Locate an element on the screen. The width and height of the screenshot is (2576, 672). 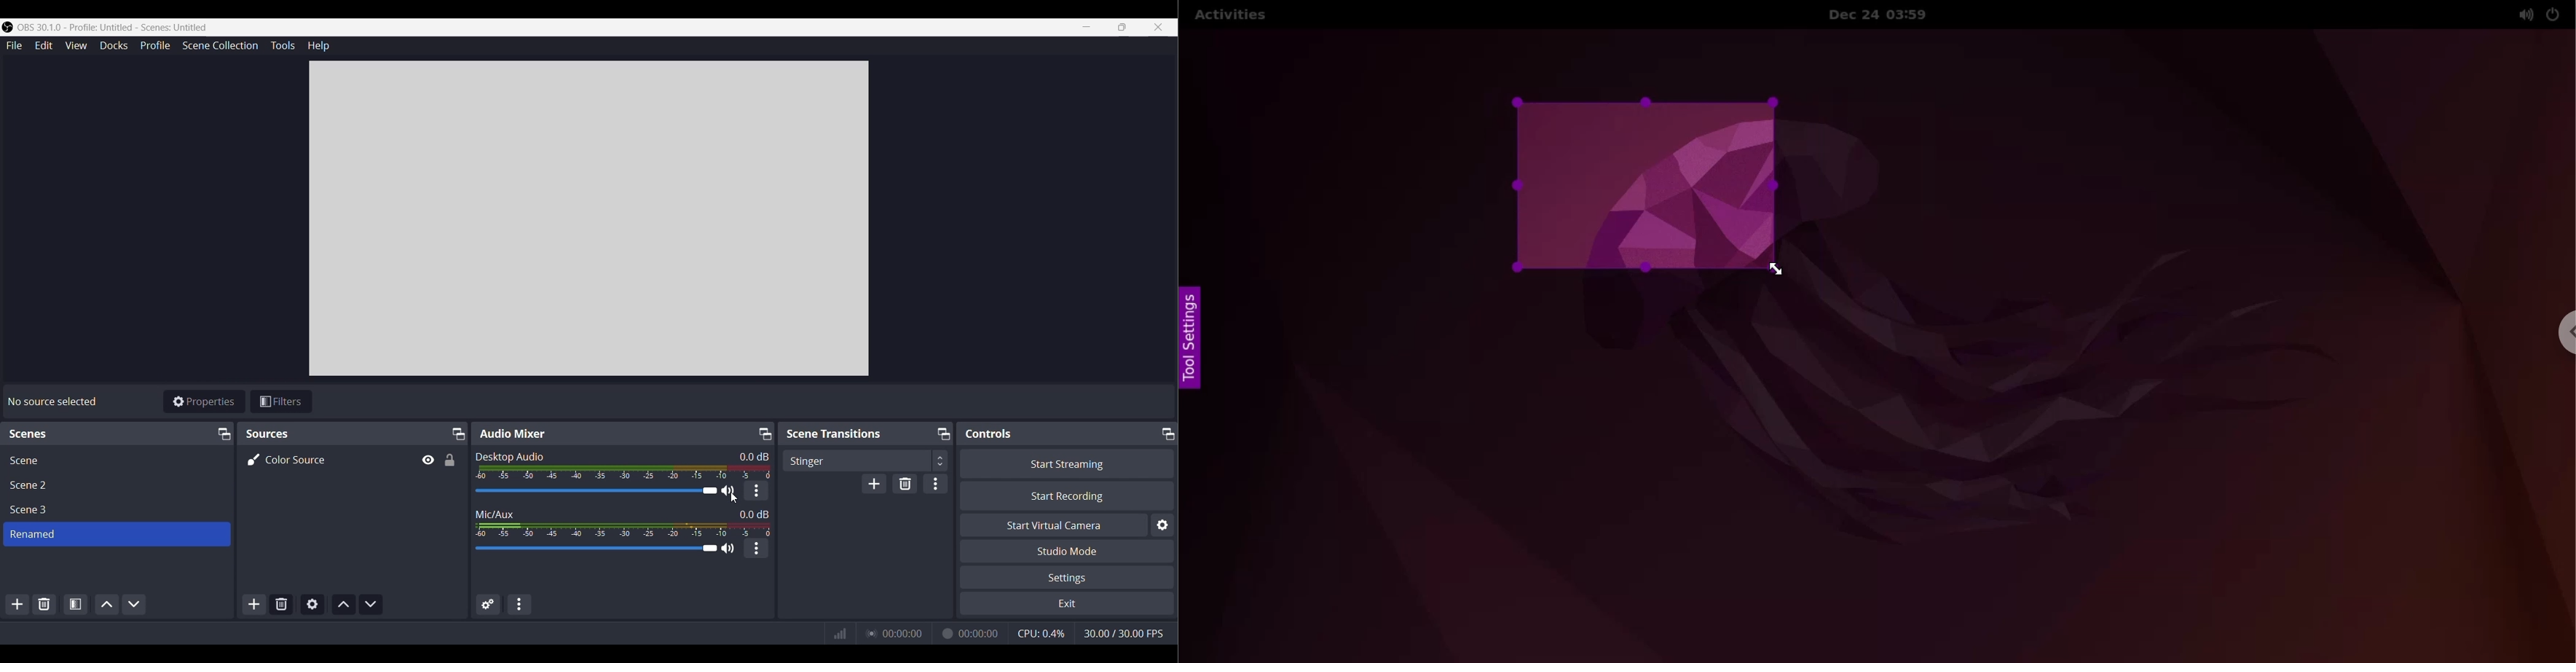
Configure virtual camera is located at coordinates (1163, 525).